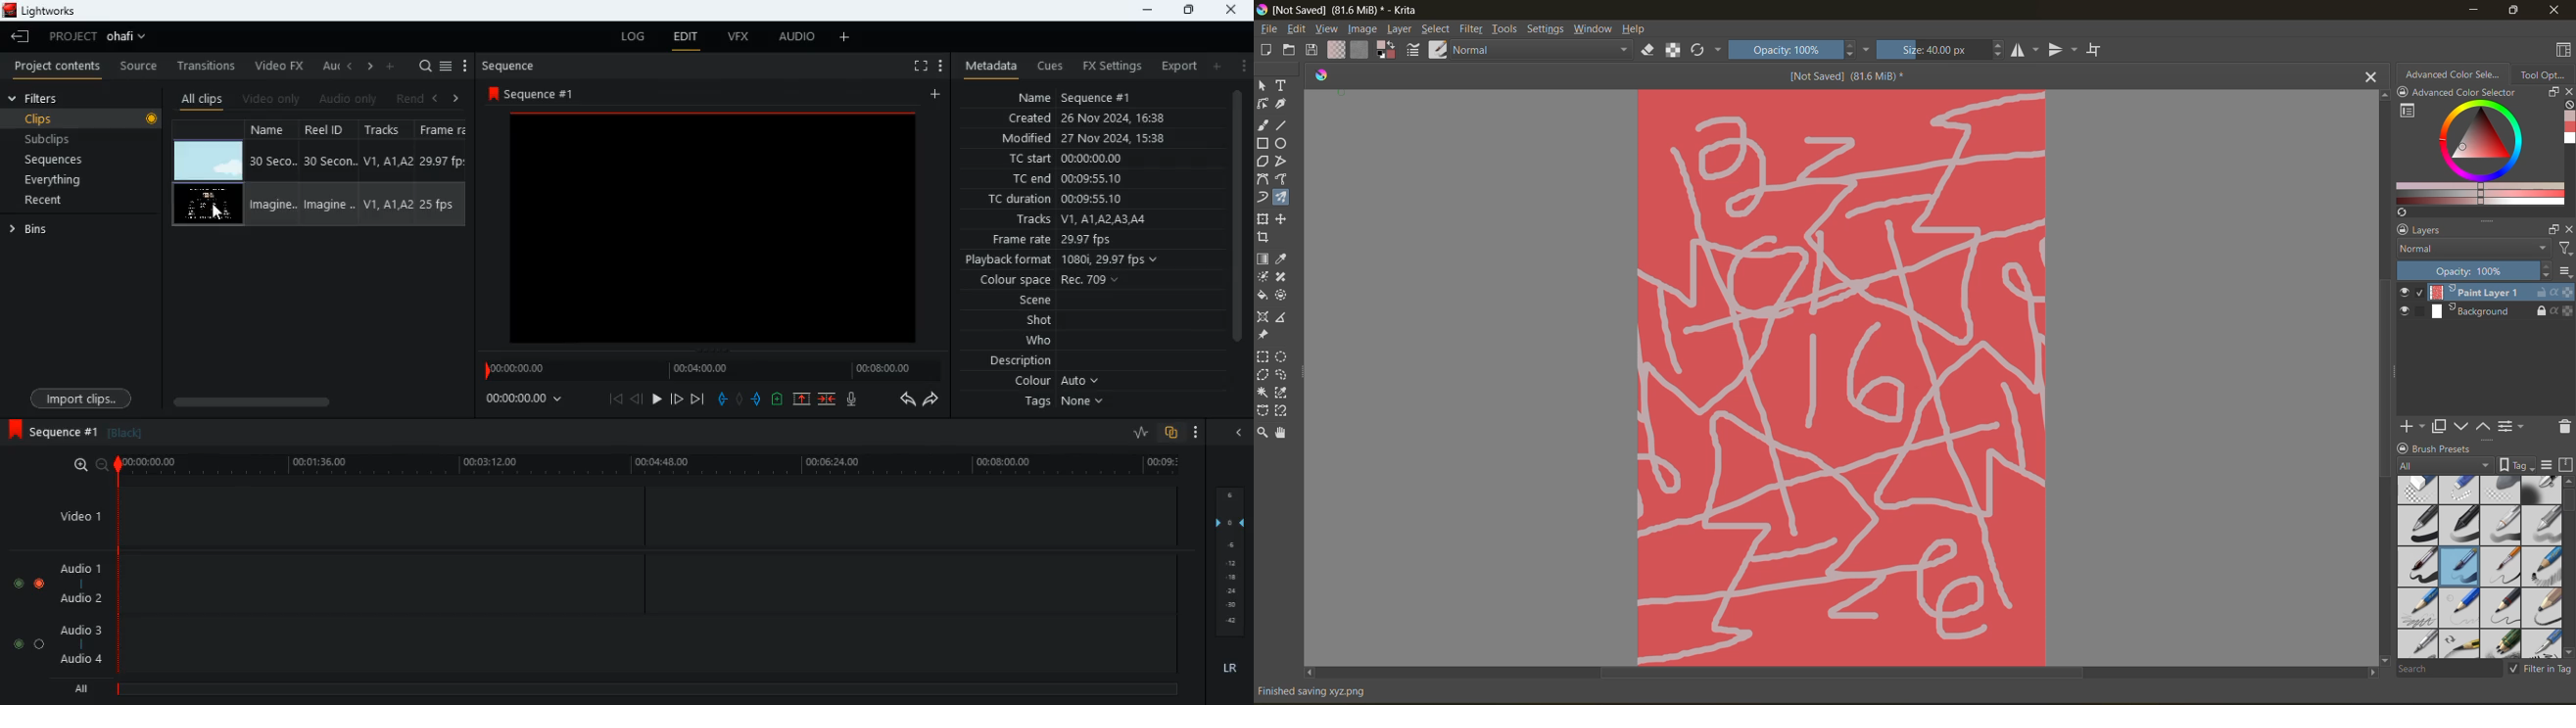 Image resolution: width=2576 pixels, height=728 pixels. I want to click on audio 1, so click(80, 567).